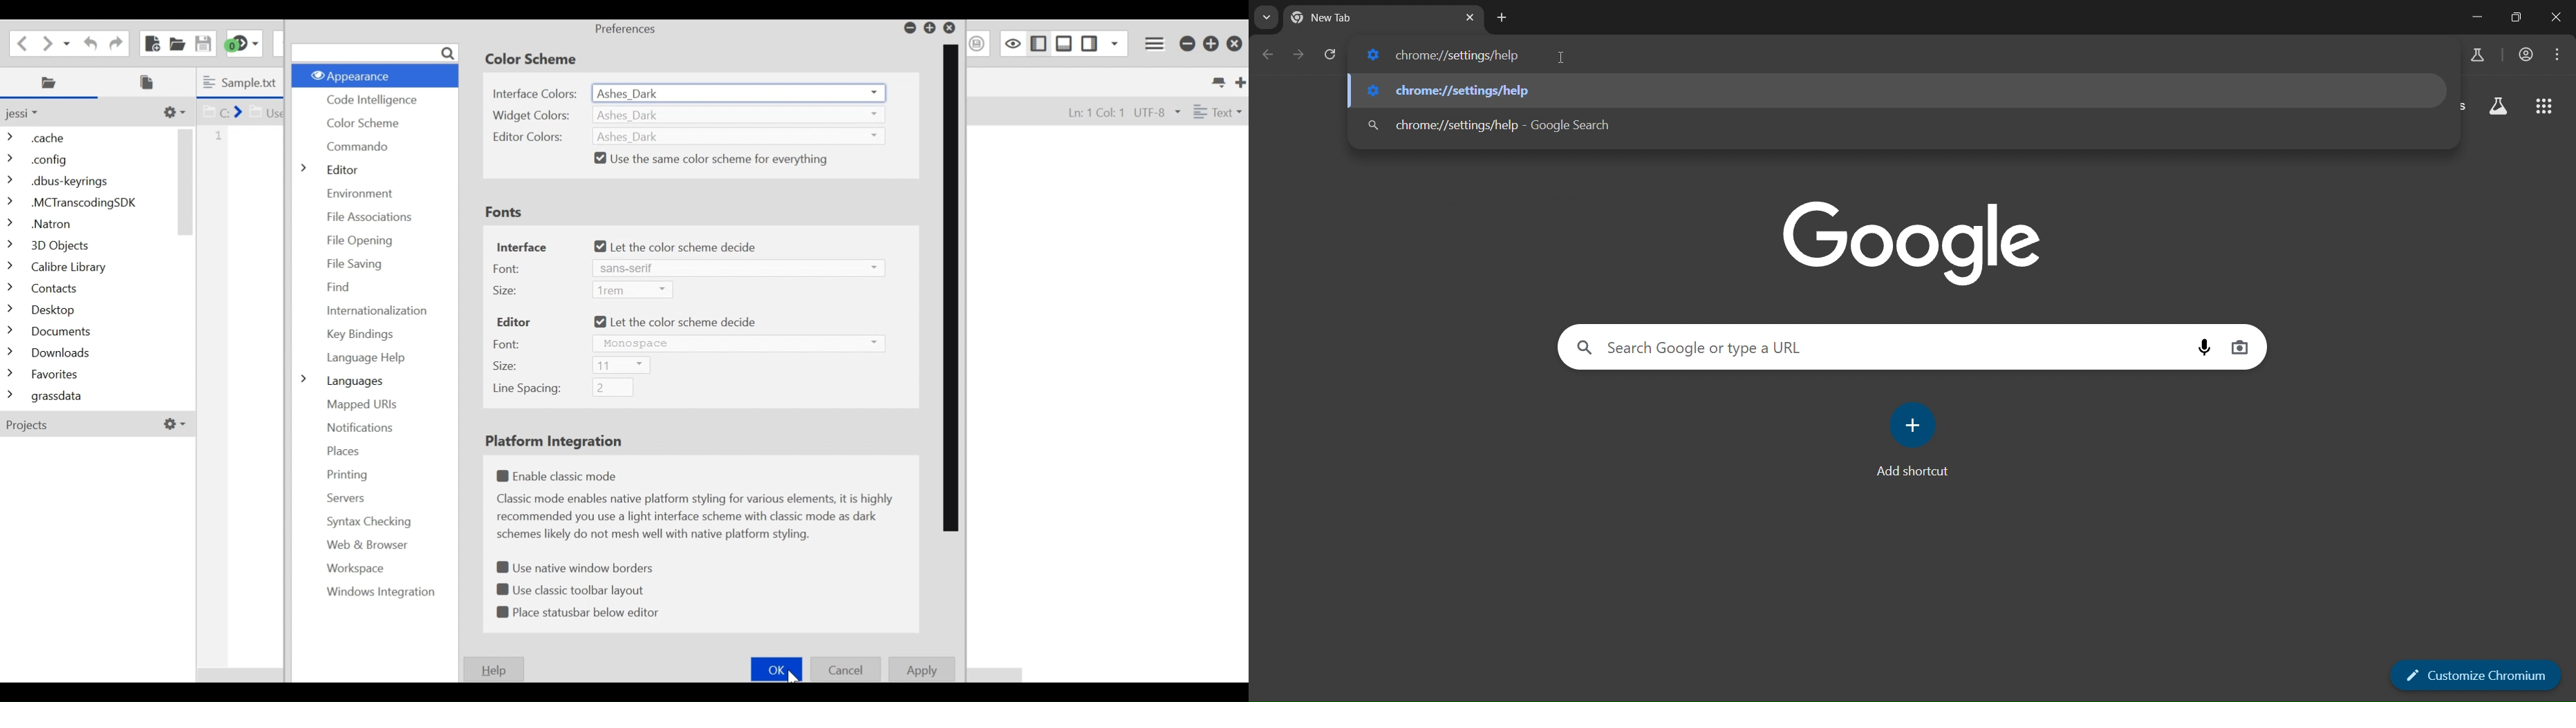 Image resolution: width=2576 pixels, height=728 pixels. I want to click on cupertino, so click(736, 319).